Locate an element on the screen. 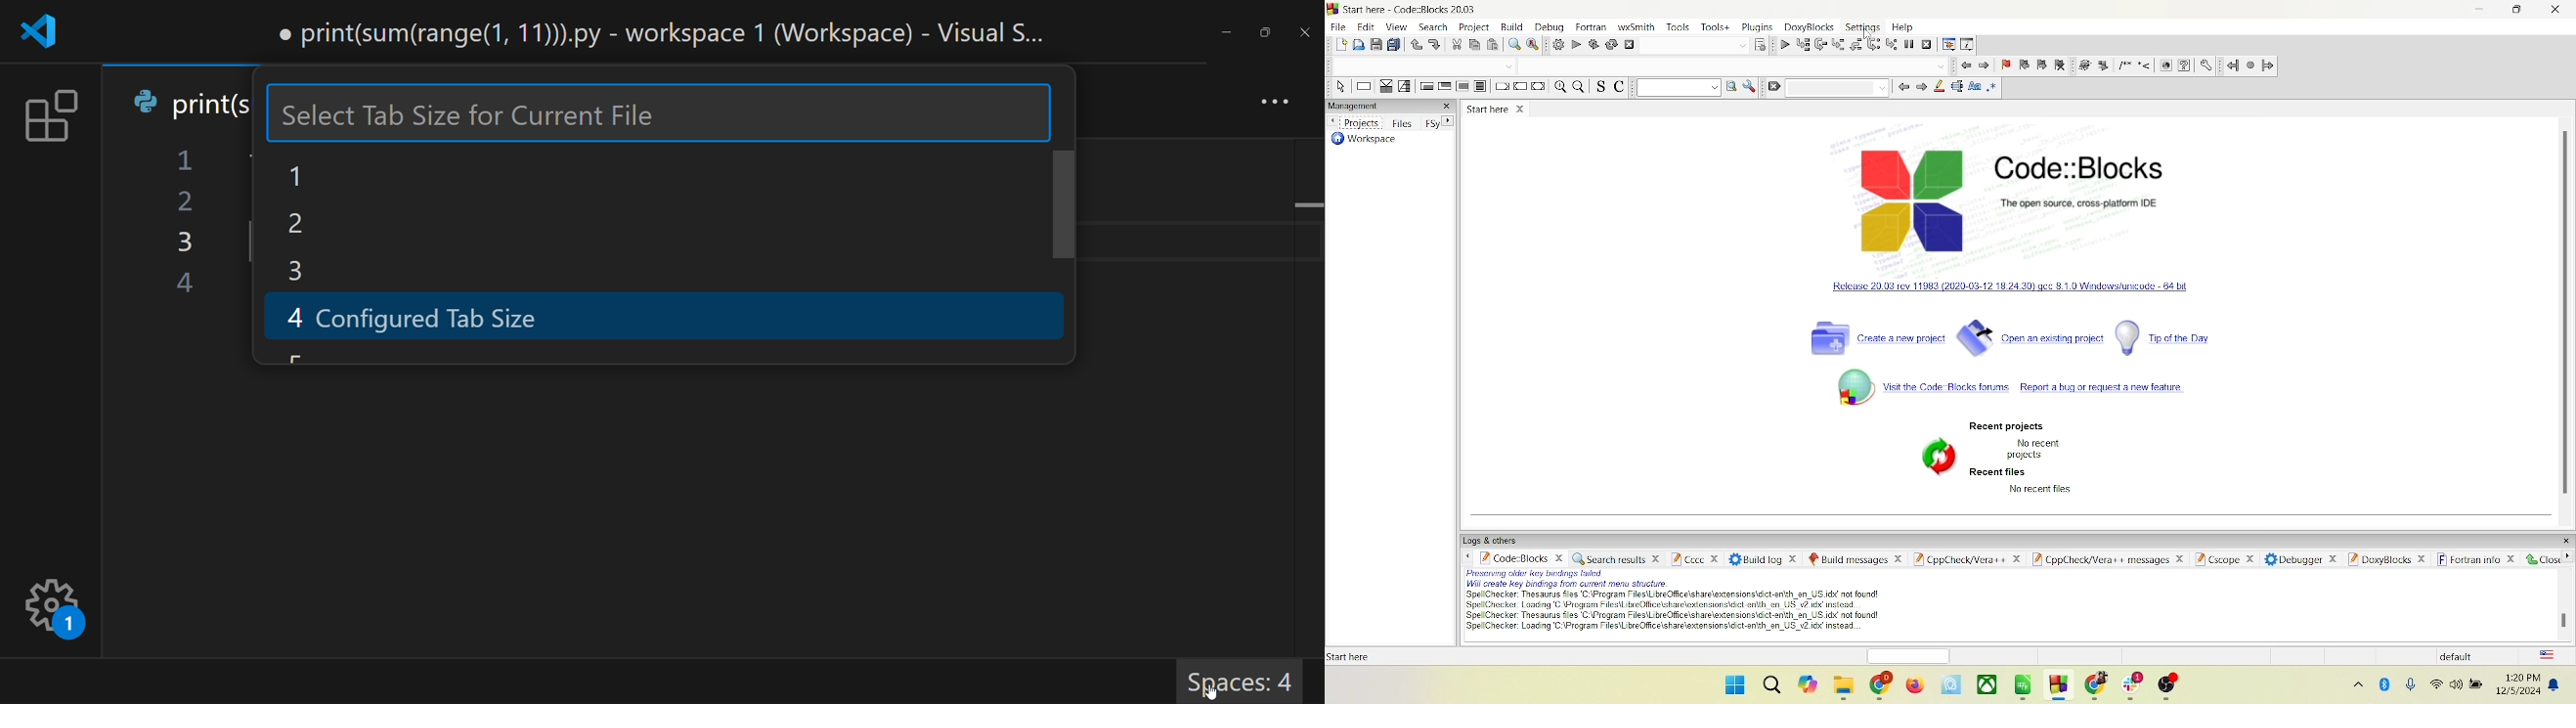  help is located at coordinates (2184, 66).